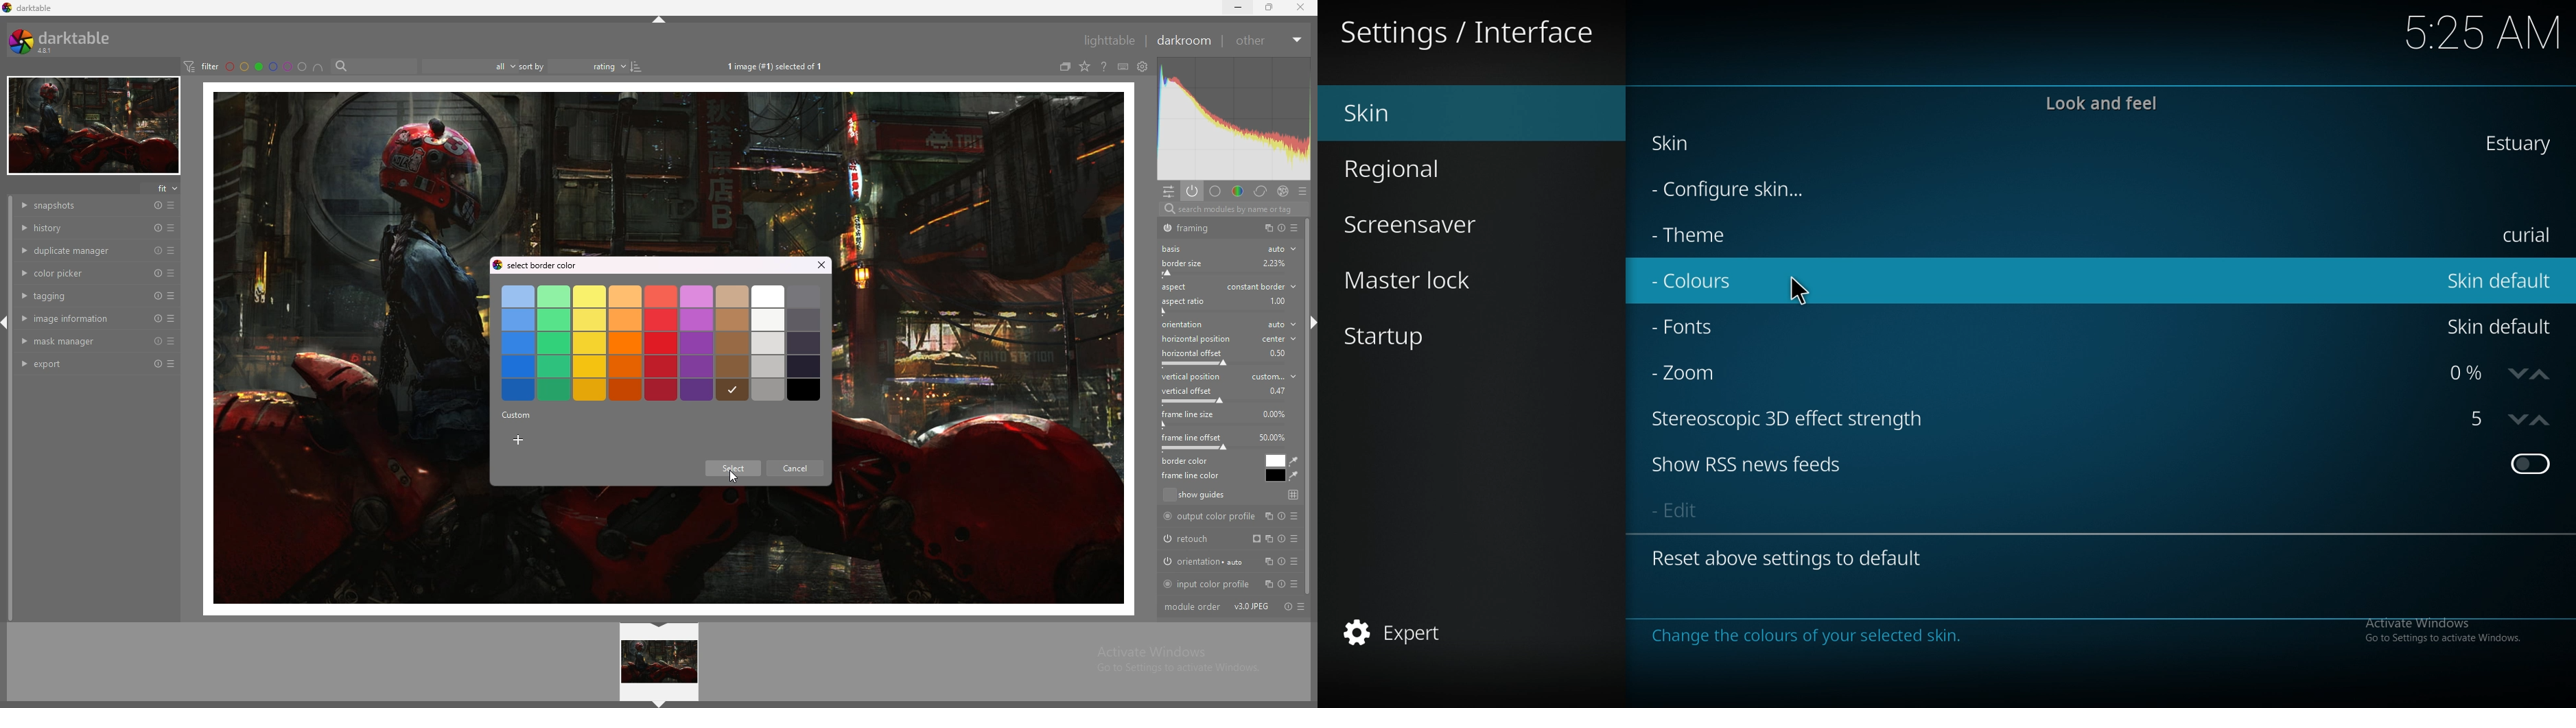 Image resolution: width=2576 pixels, height=728 pixels. Describe the element at coordinates (1183, 40) in the screenshot. I see `darkroom` at that location.